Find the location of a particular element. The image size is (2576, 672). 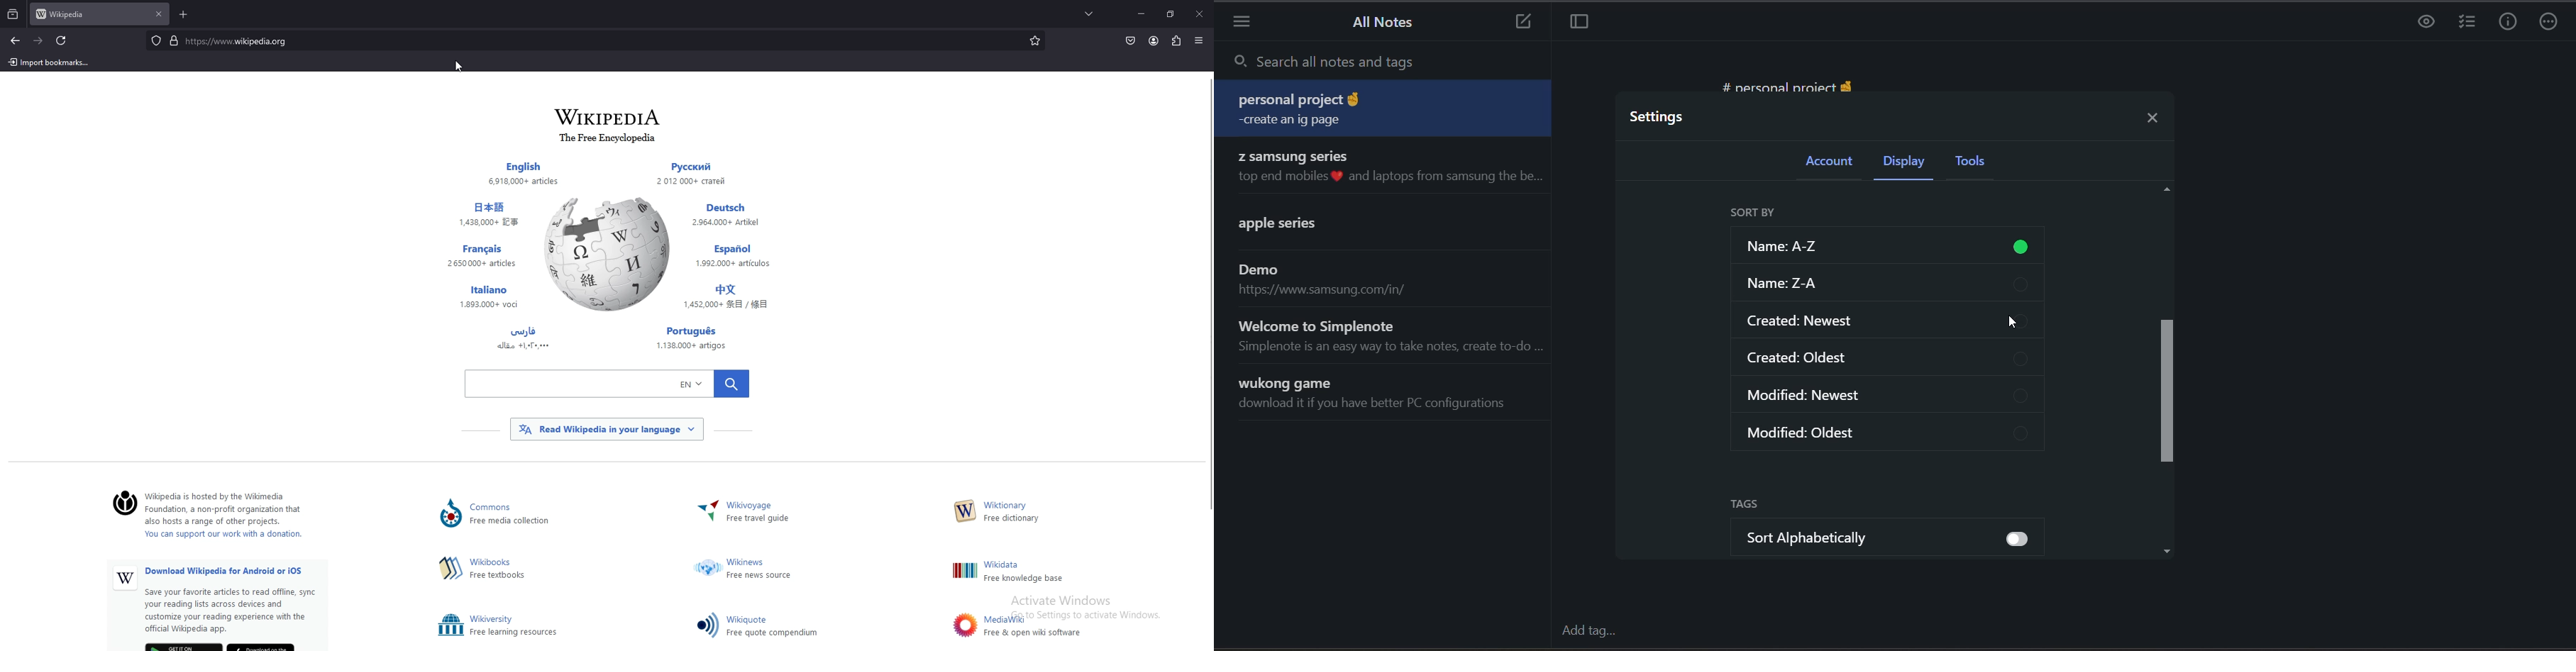

 is located at coordinates (706, 513).